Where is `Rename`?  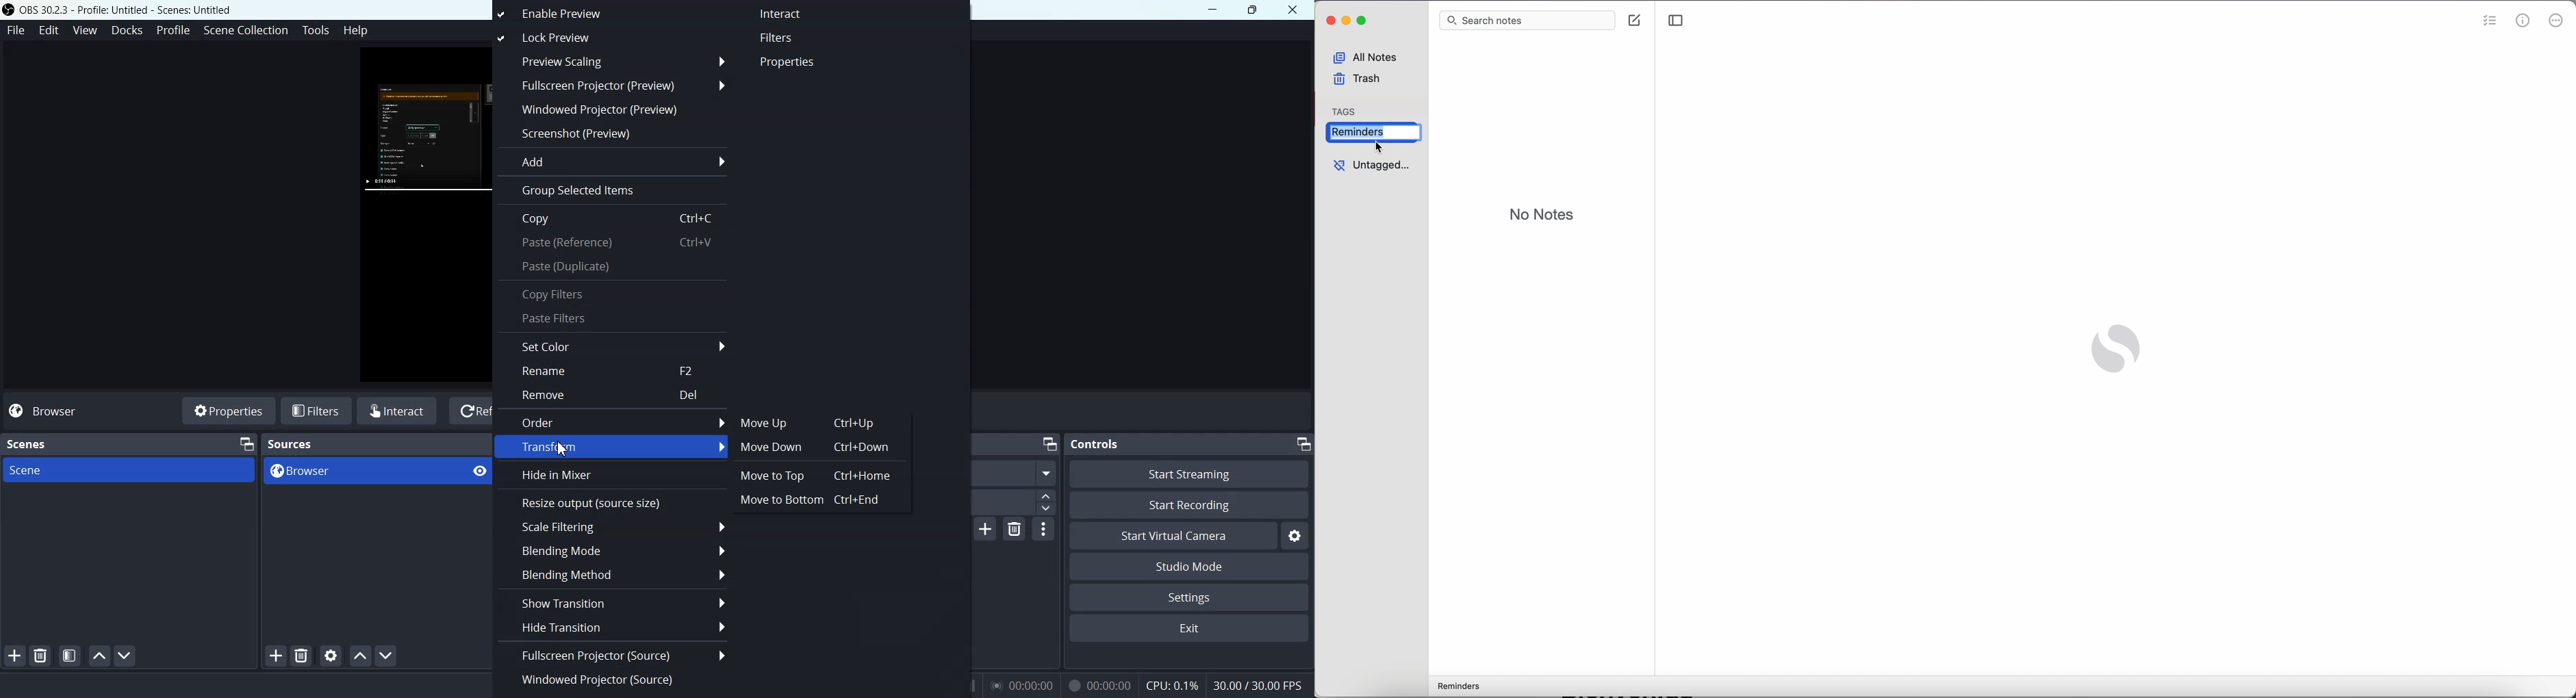
Rename is located at coordinates (614, 371).